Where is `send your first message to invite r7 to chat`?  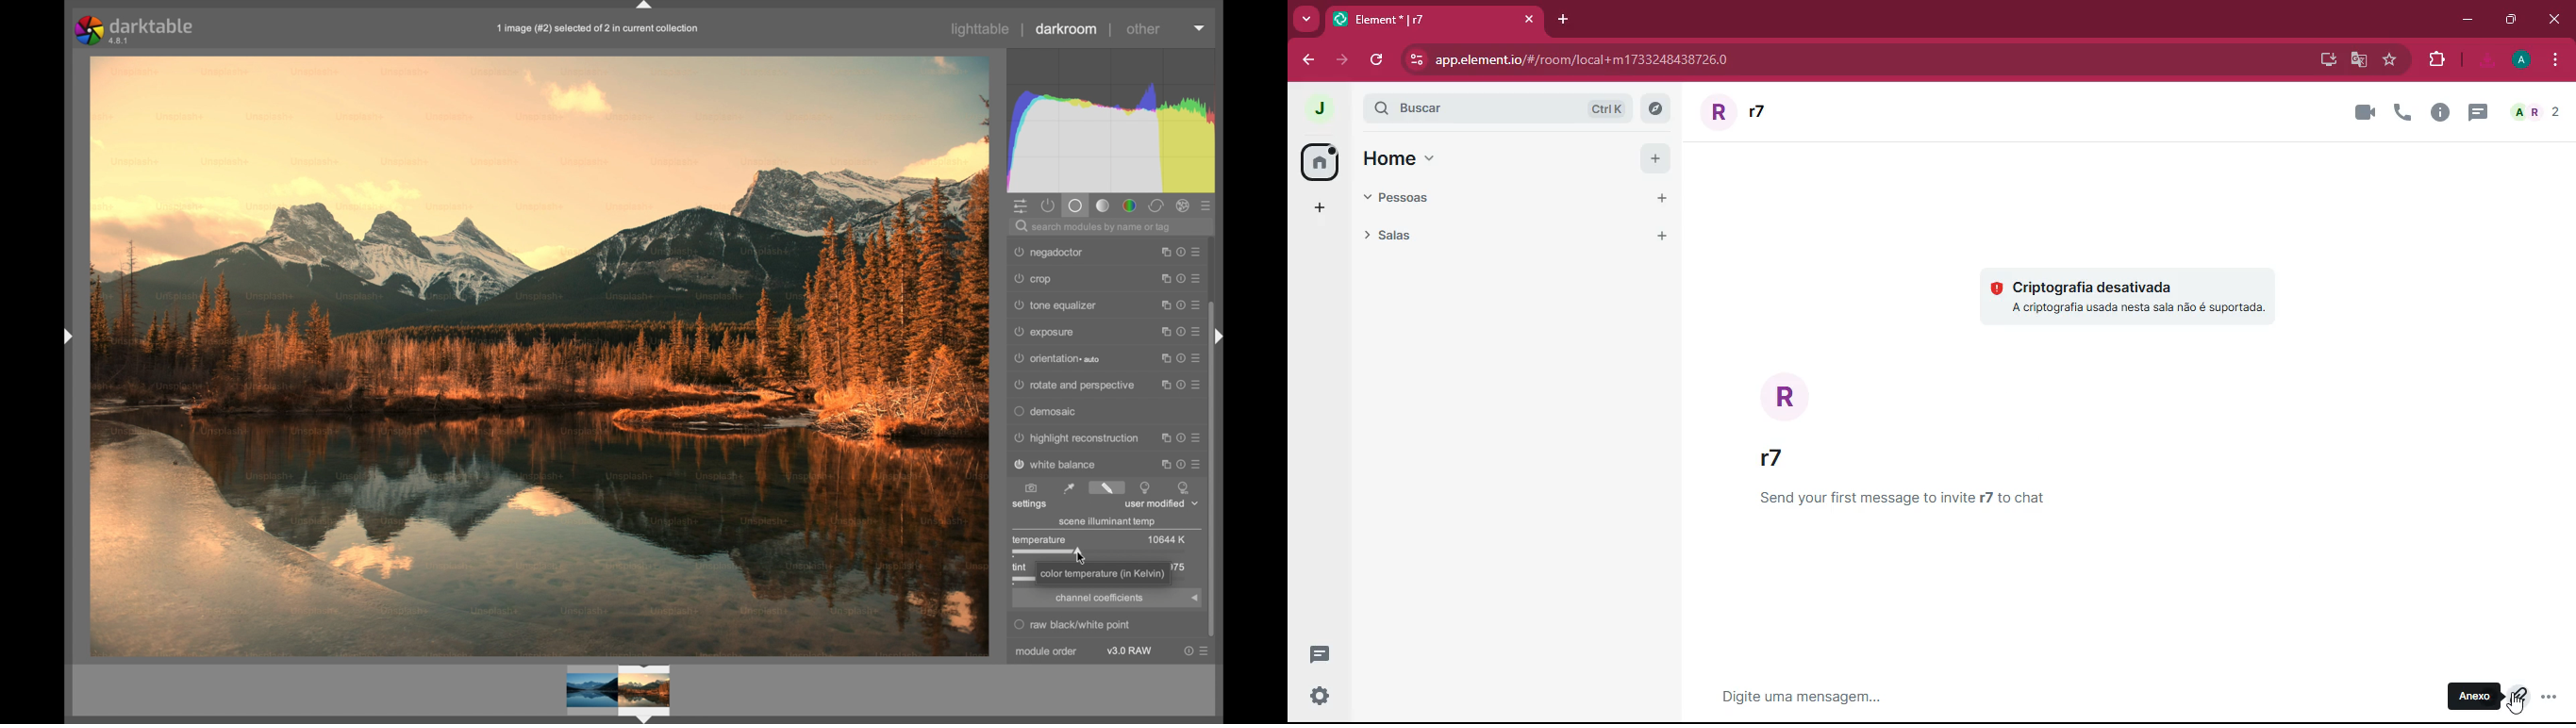 send your first message to invite r7 to chat is located at coordinates (1918, 499).